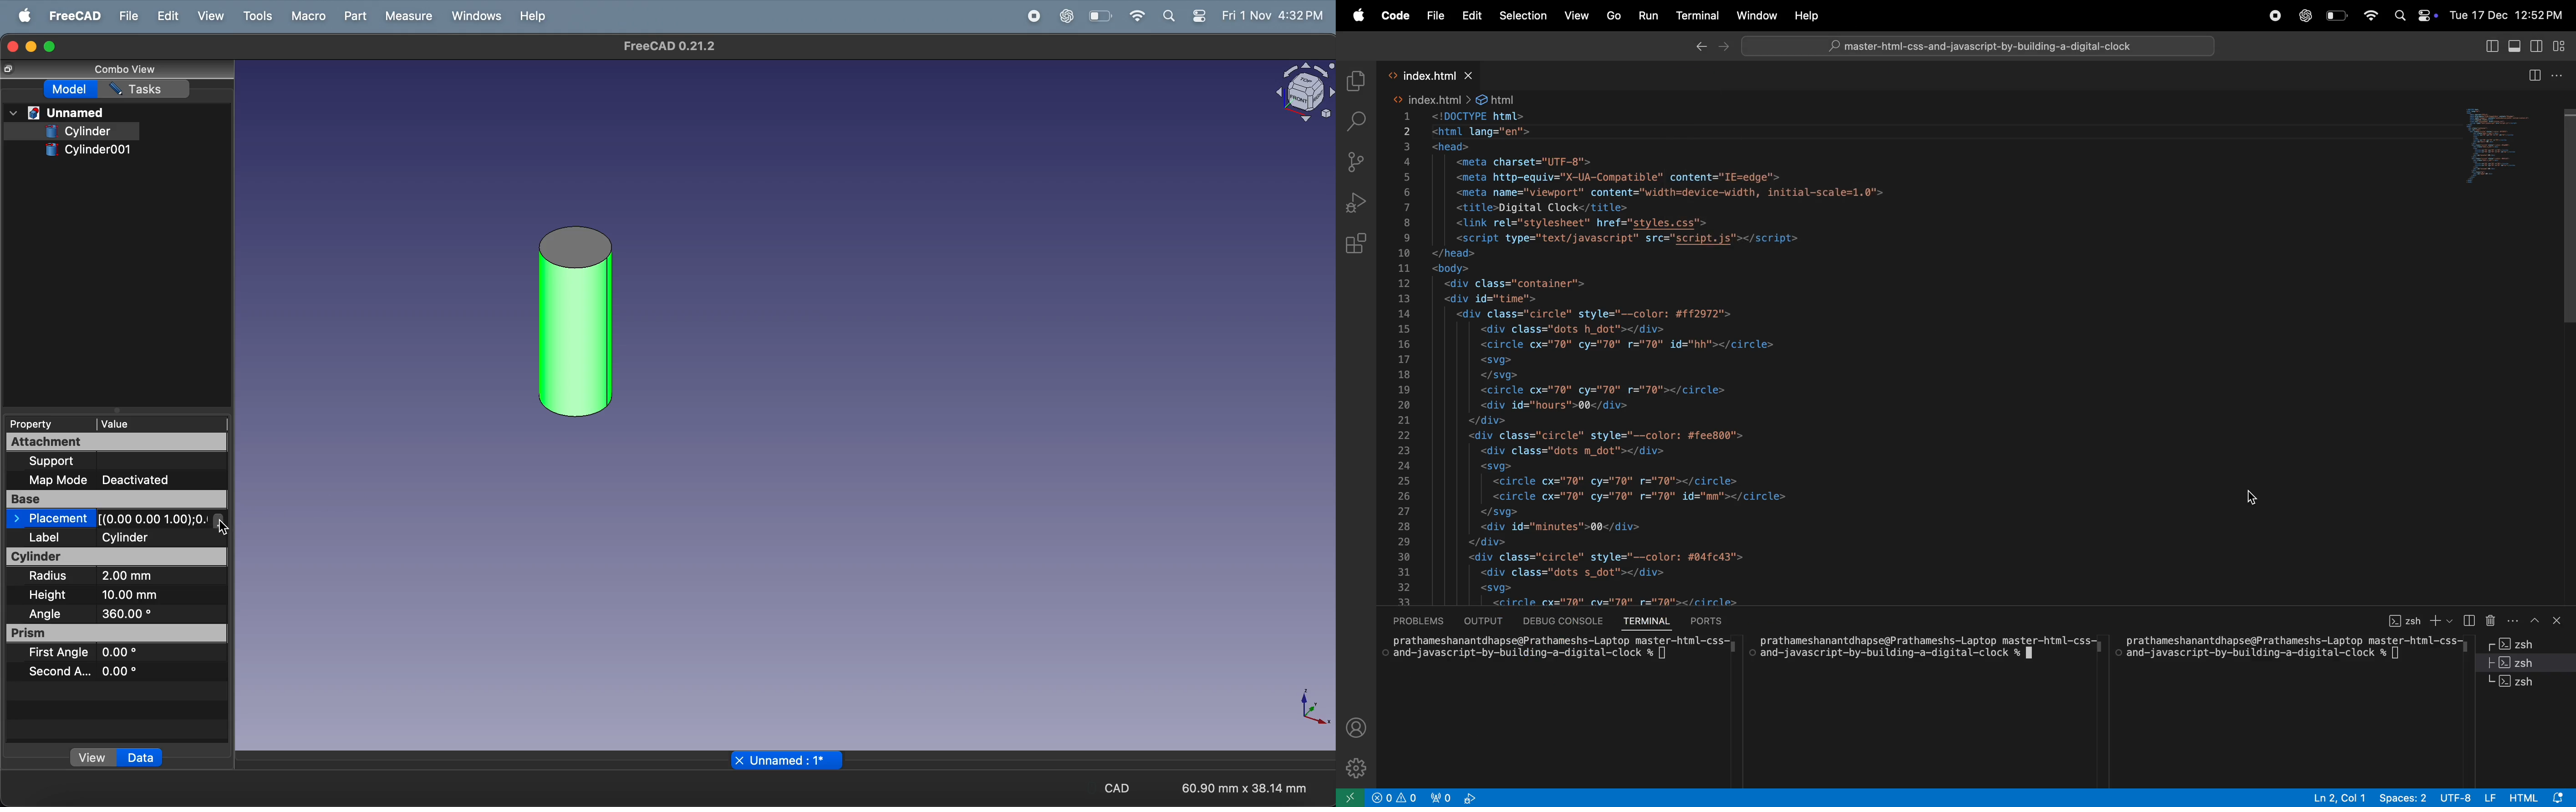  What do you see at coordinates (1312, 710) in the screenshot?
I see `axis` at bounding box center [1312, 710].